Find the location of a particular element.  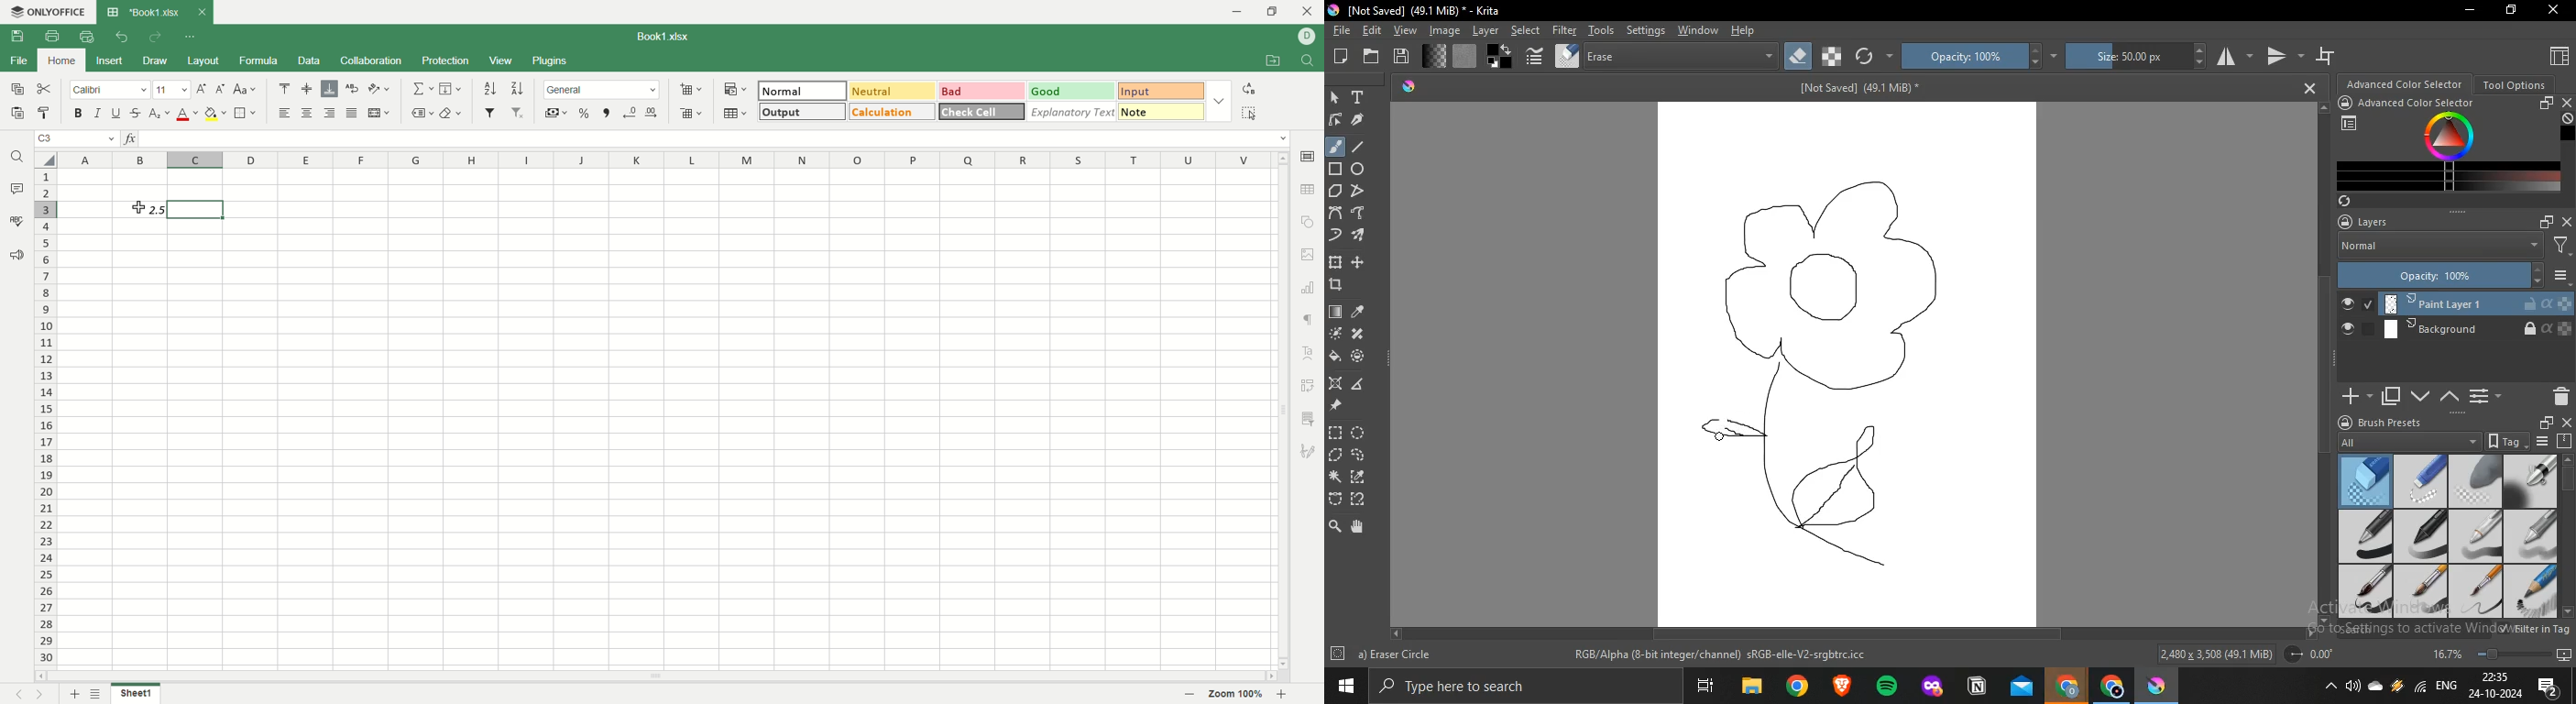

Application is located at coordinates (1931, 686).